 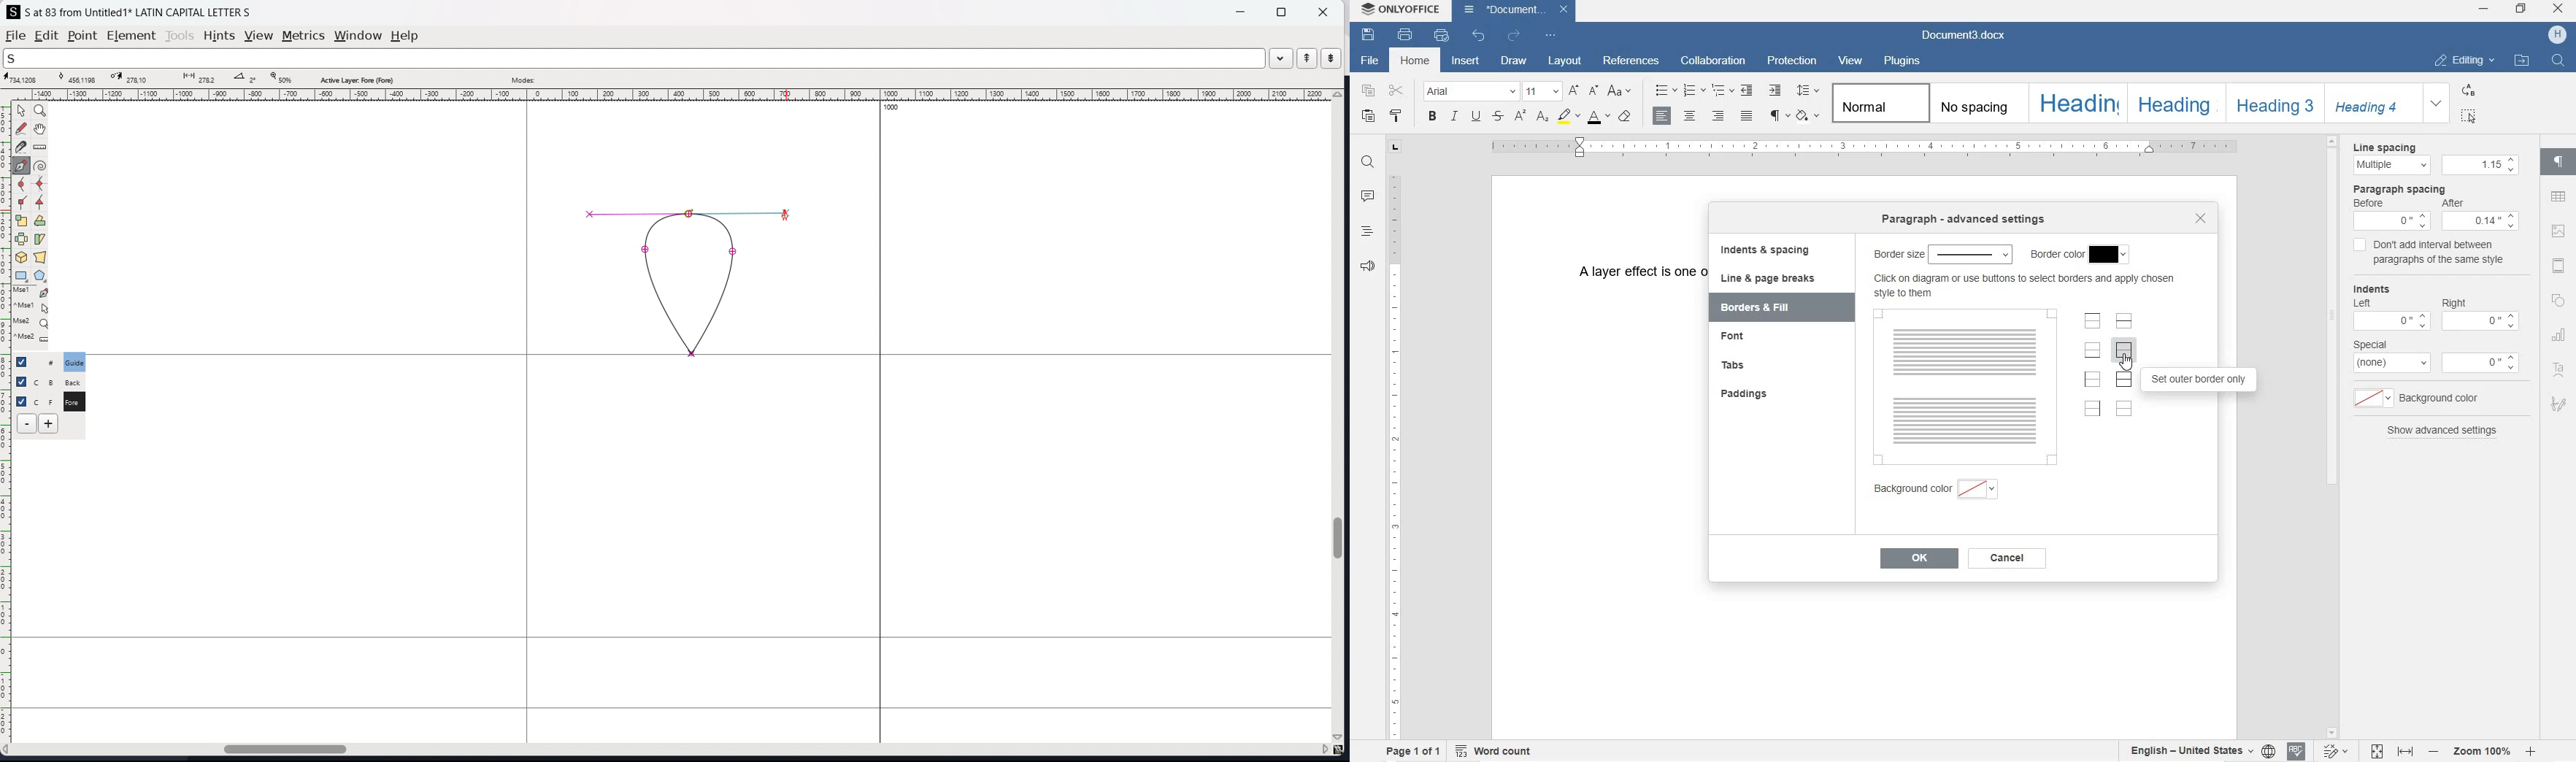 I want to click on QUICK PRINT, so click(x=1442, y=37).